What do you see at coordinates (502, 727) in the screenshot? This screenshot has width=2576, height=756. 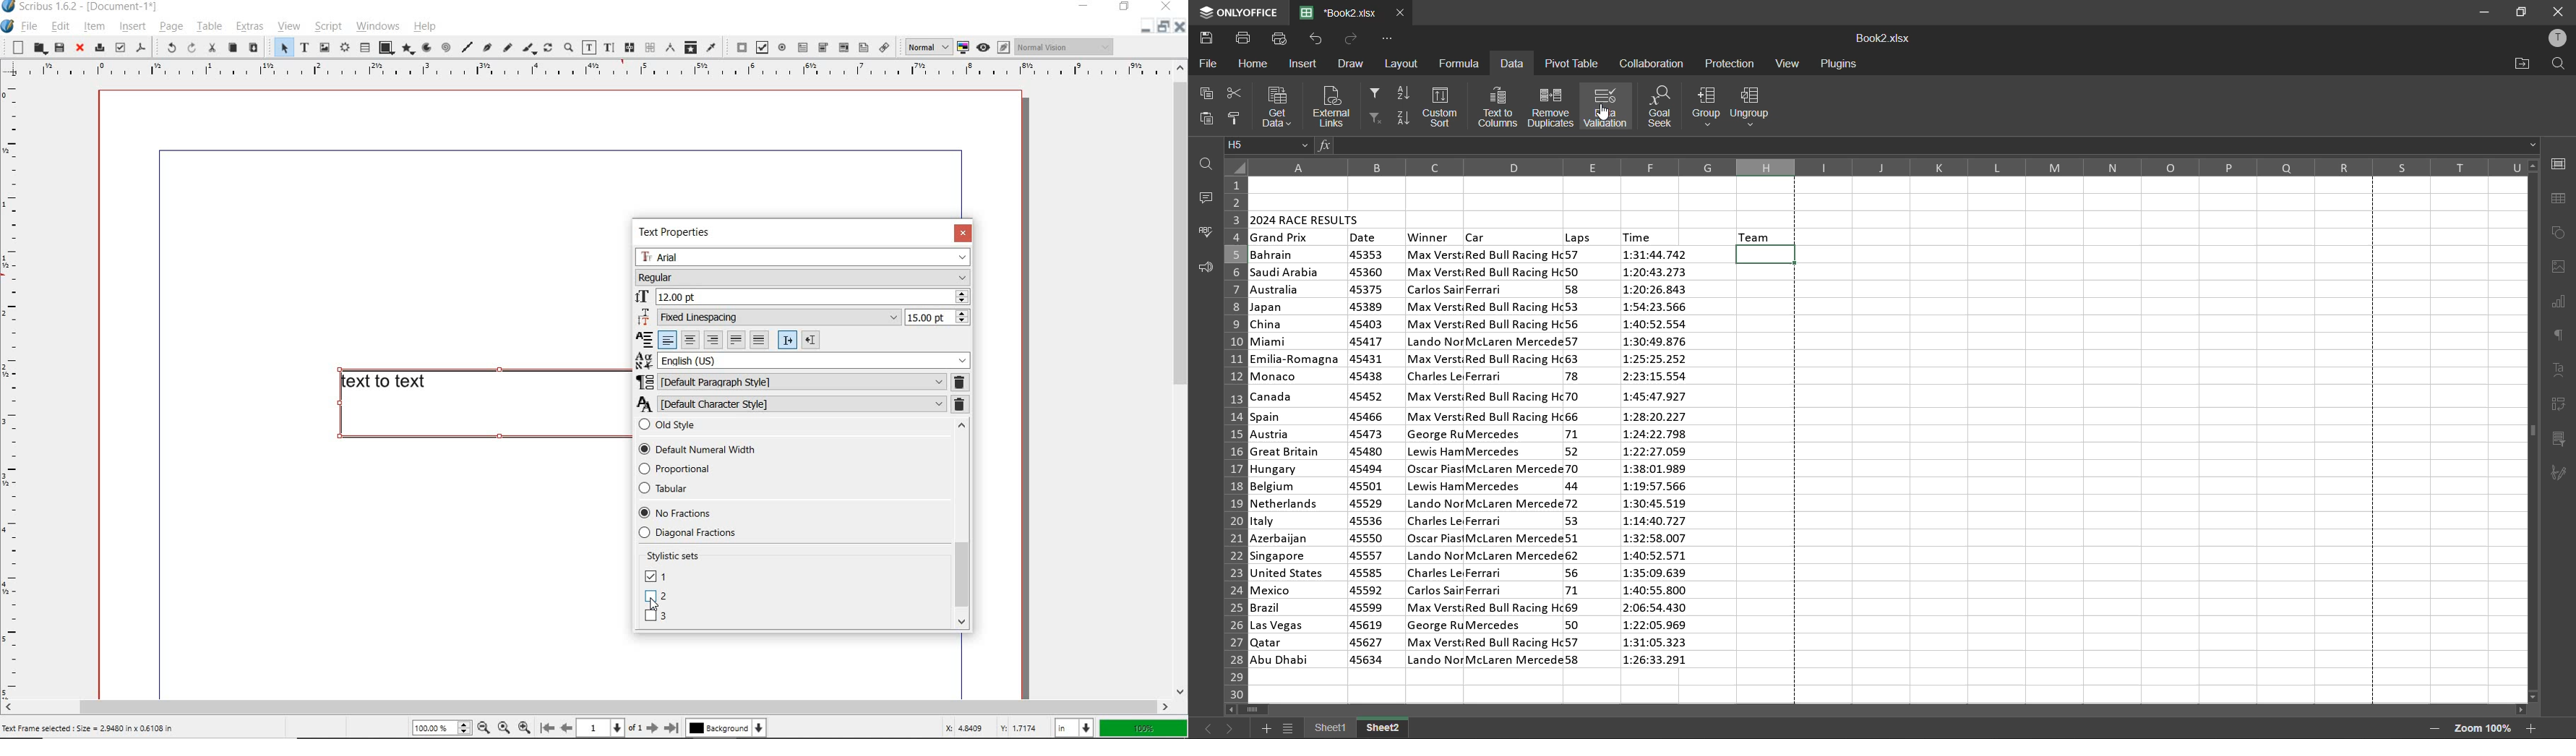 I see `Zoom to 100%` at bounding box center [502, 727].